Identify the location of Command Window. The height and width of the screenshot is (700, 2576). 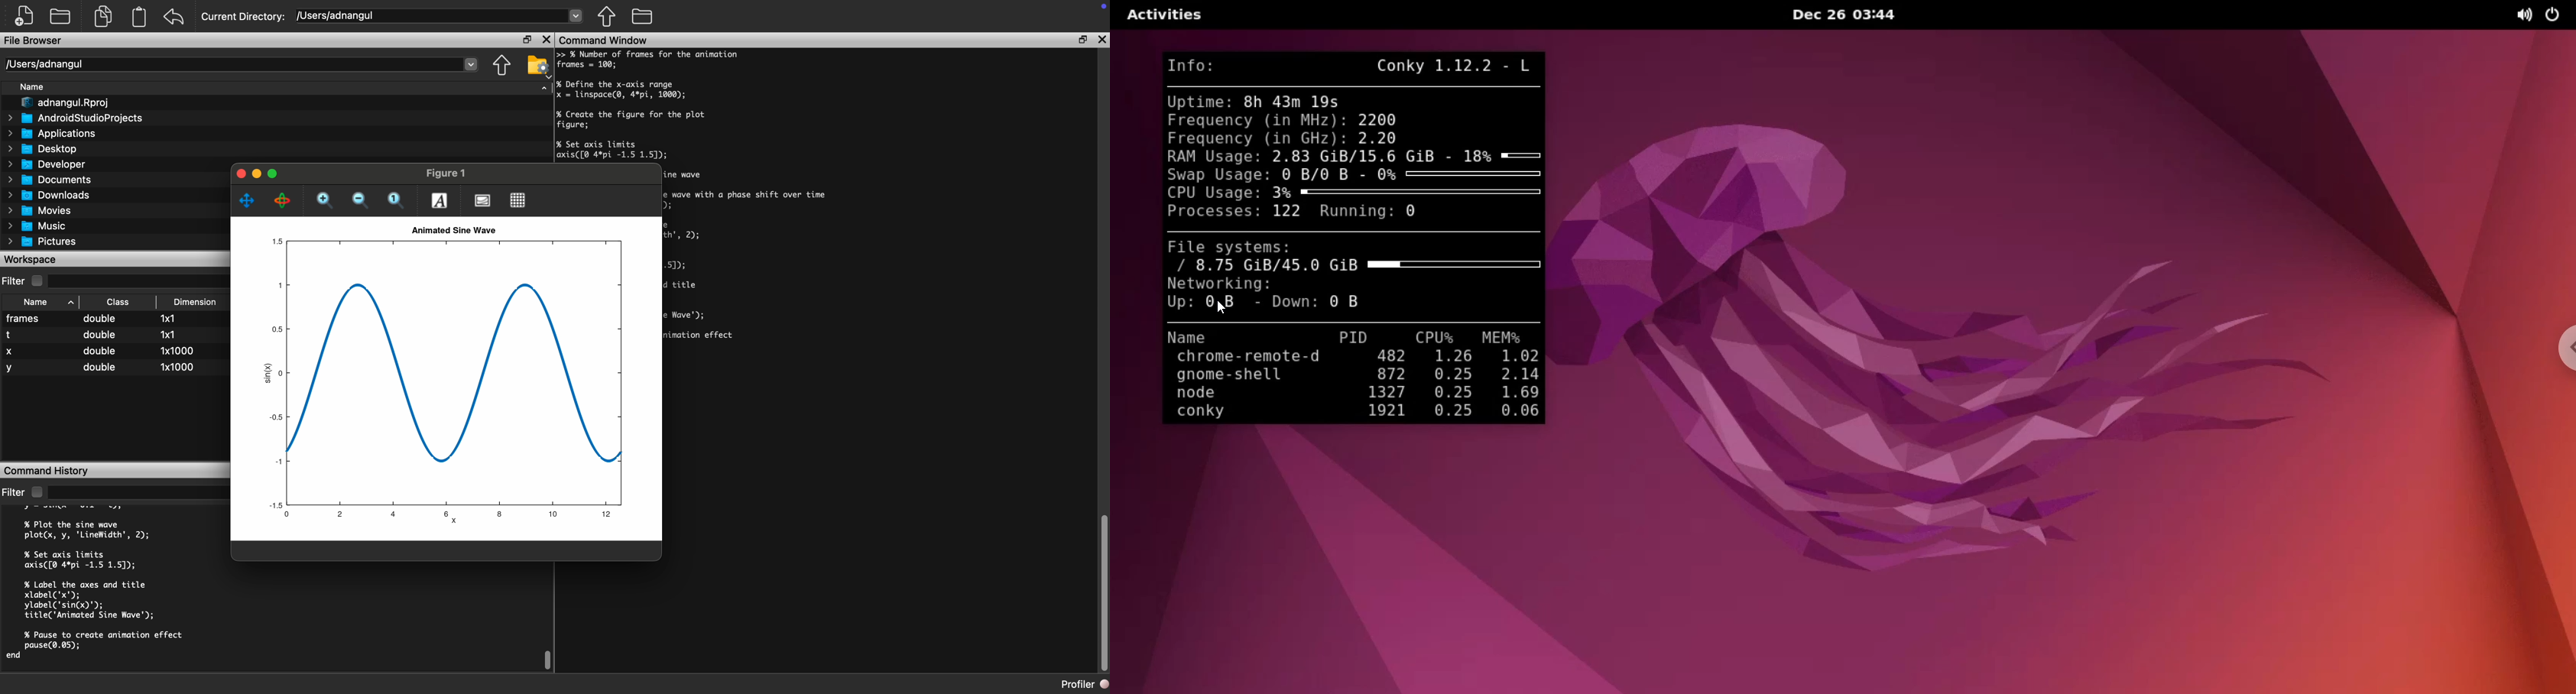
(606, 40).